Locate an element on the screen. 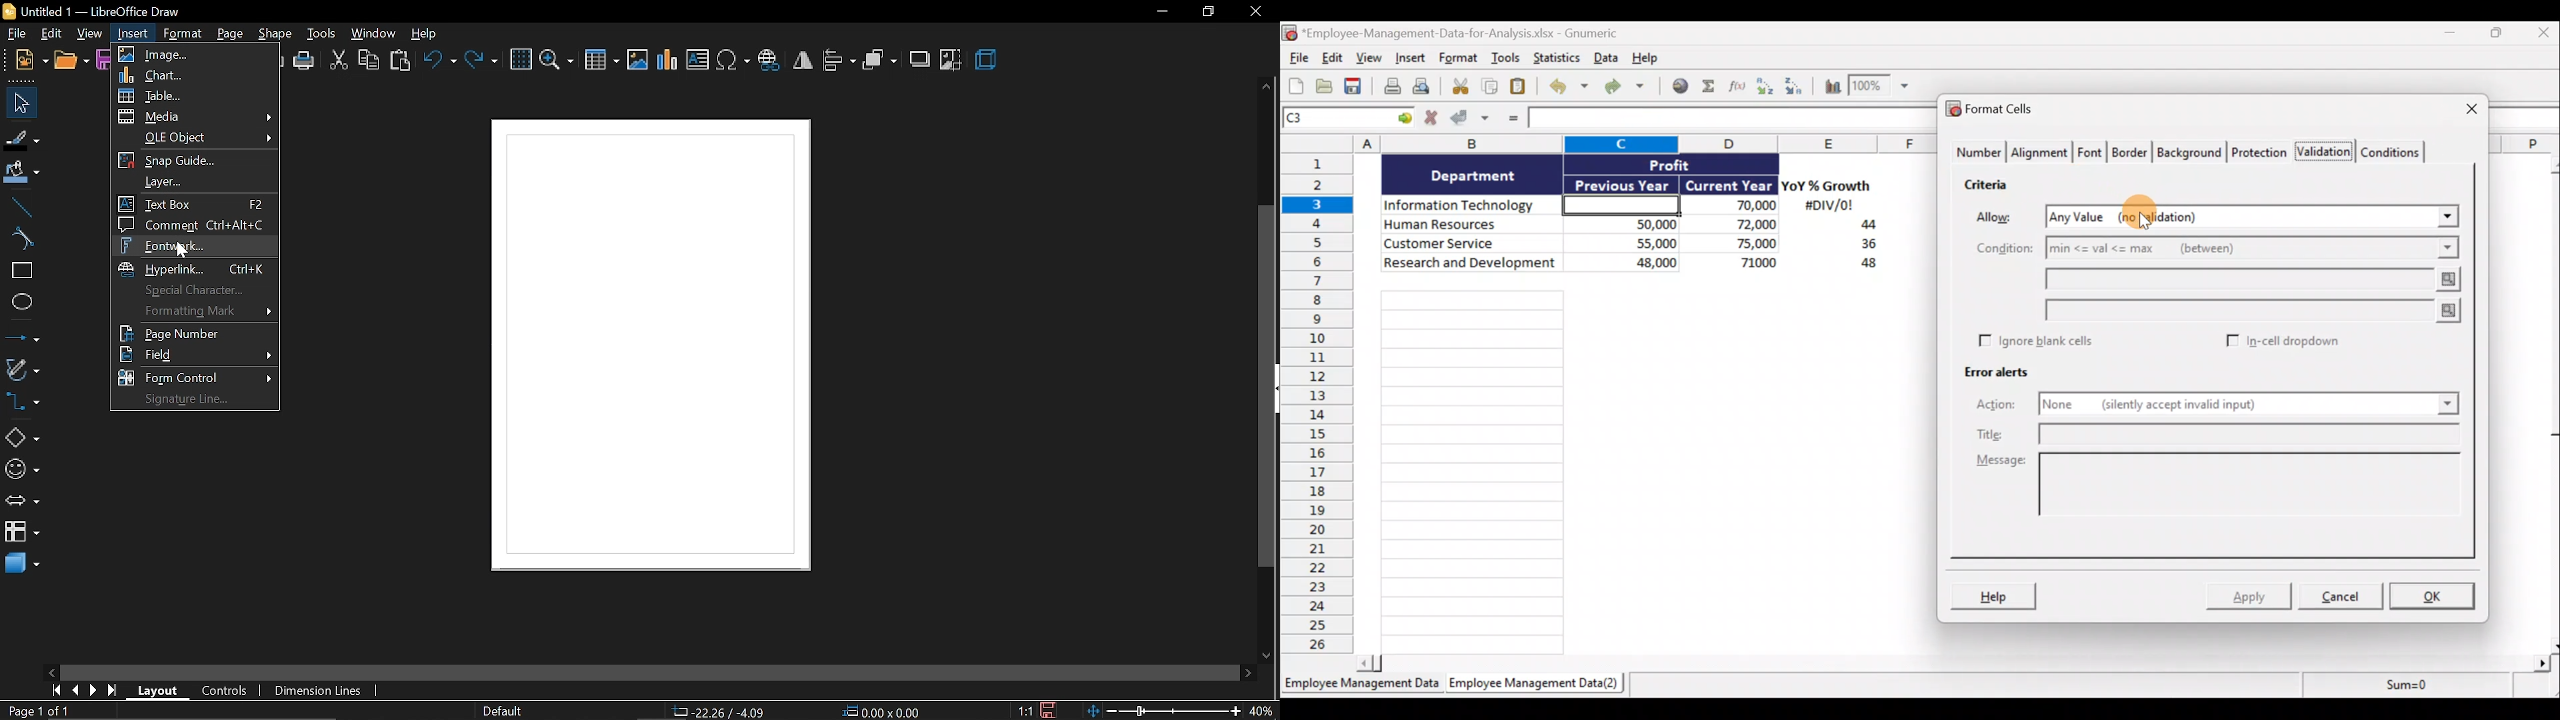  Allow drop down is located at coordinates (2445, 213).